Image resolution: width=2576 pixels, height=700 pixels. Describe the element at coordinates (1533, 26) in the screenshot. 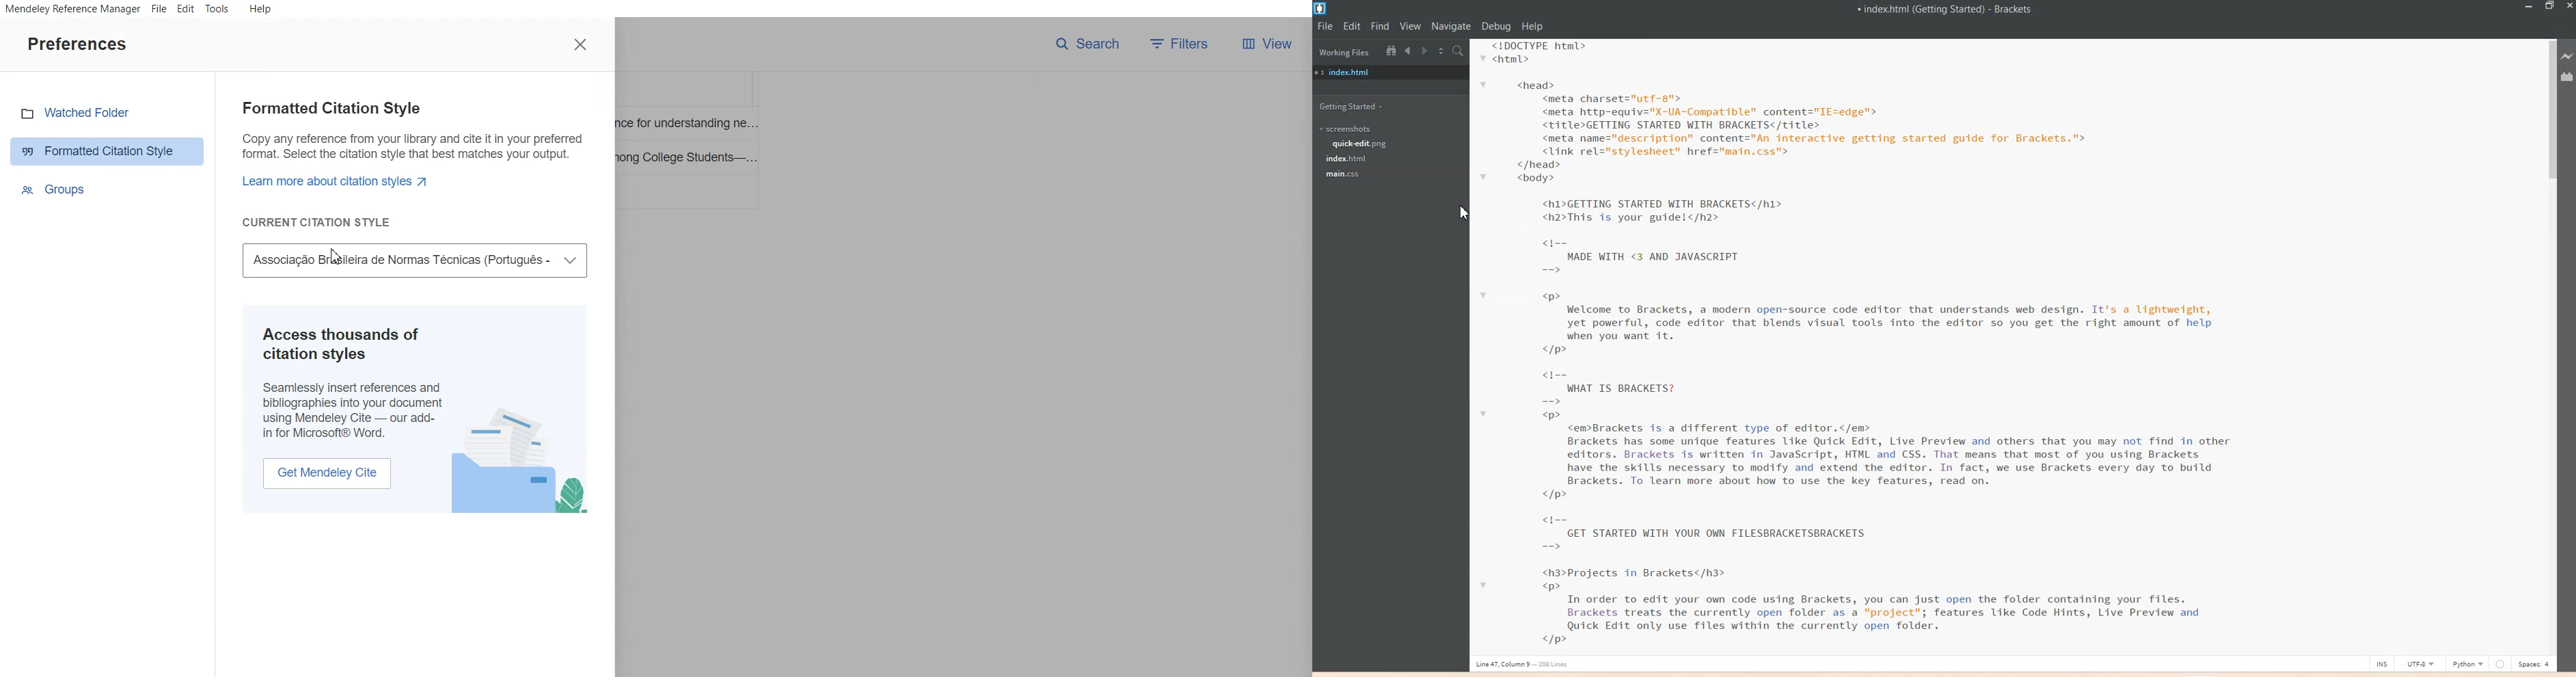

I see `Help` at that location.